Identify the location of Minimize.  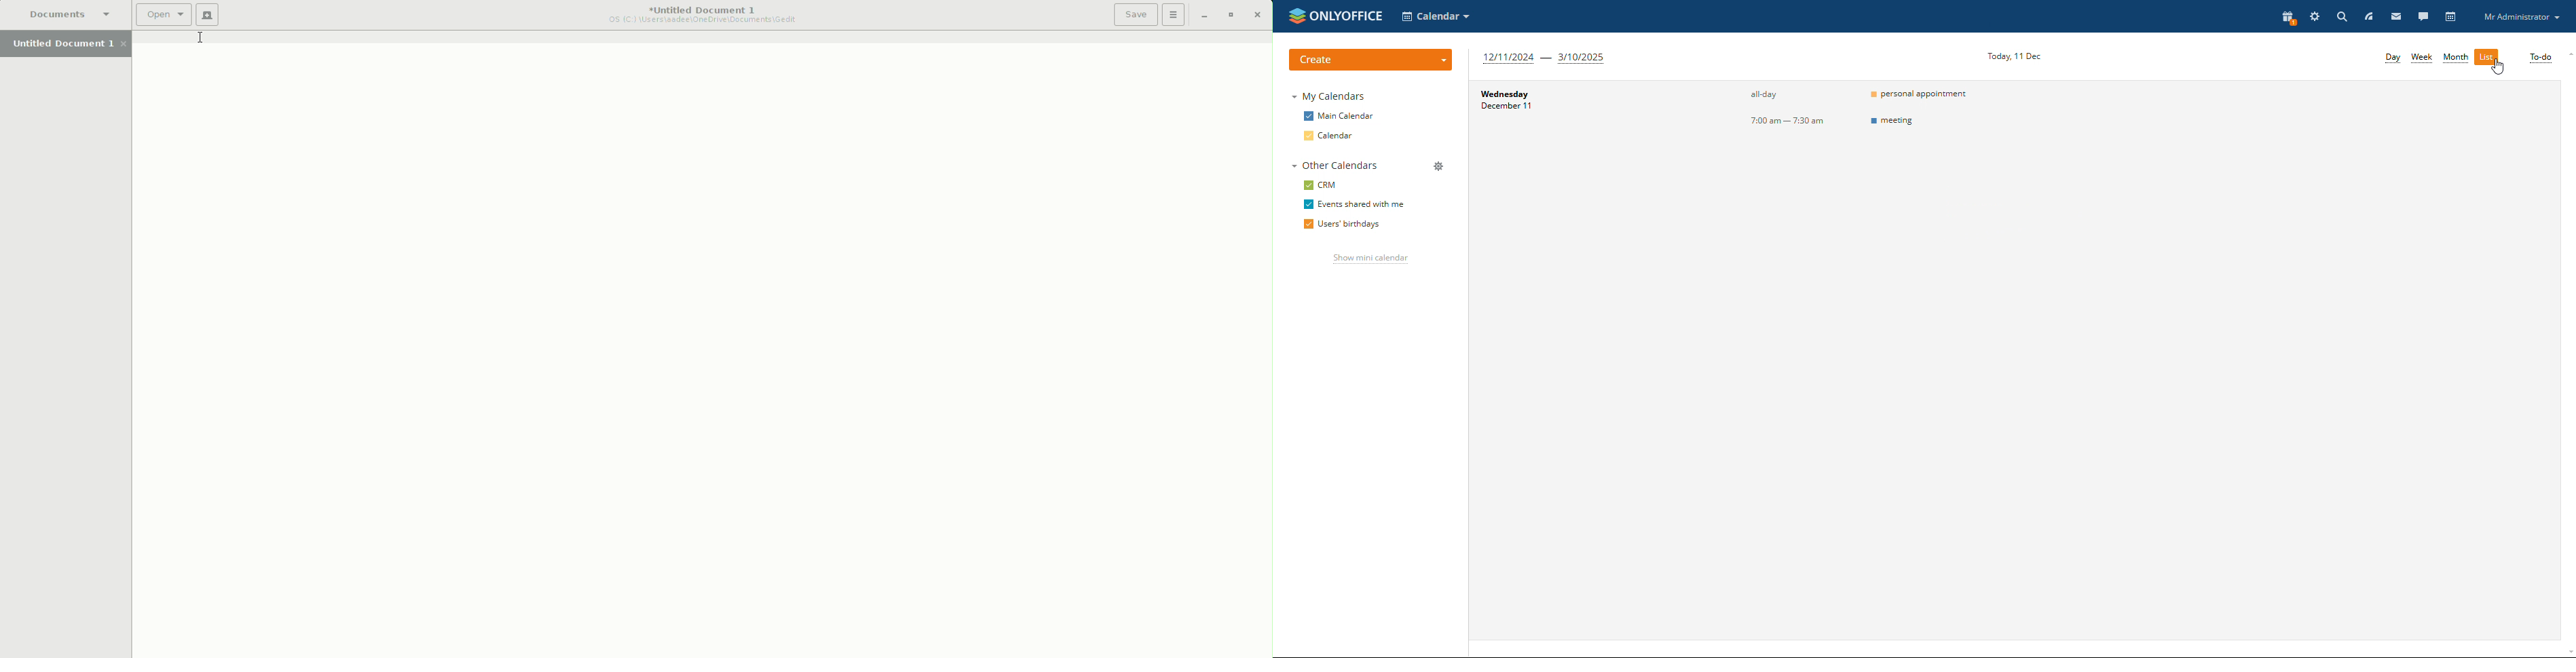
(1202, 15).